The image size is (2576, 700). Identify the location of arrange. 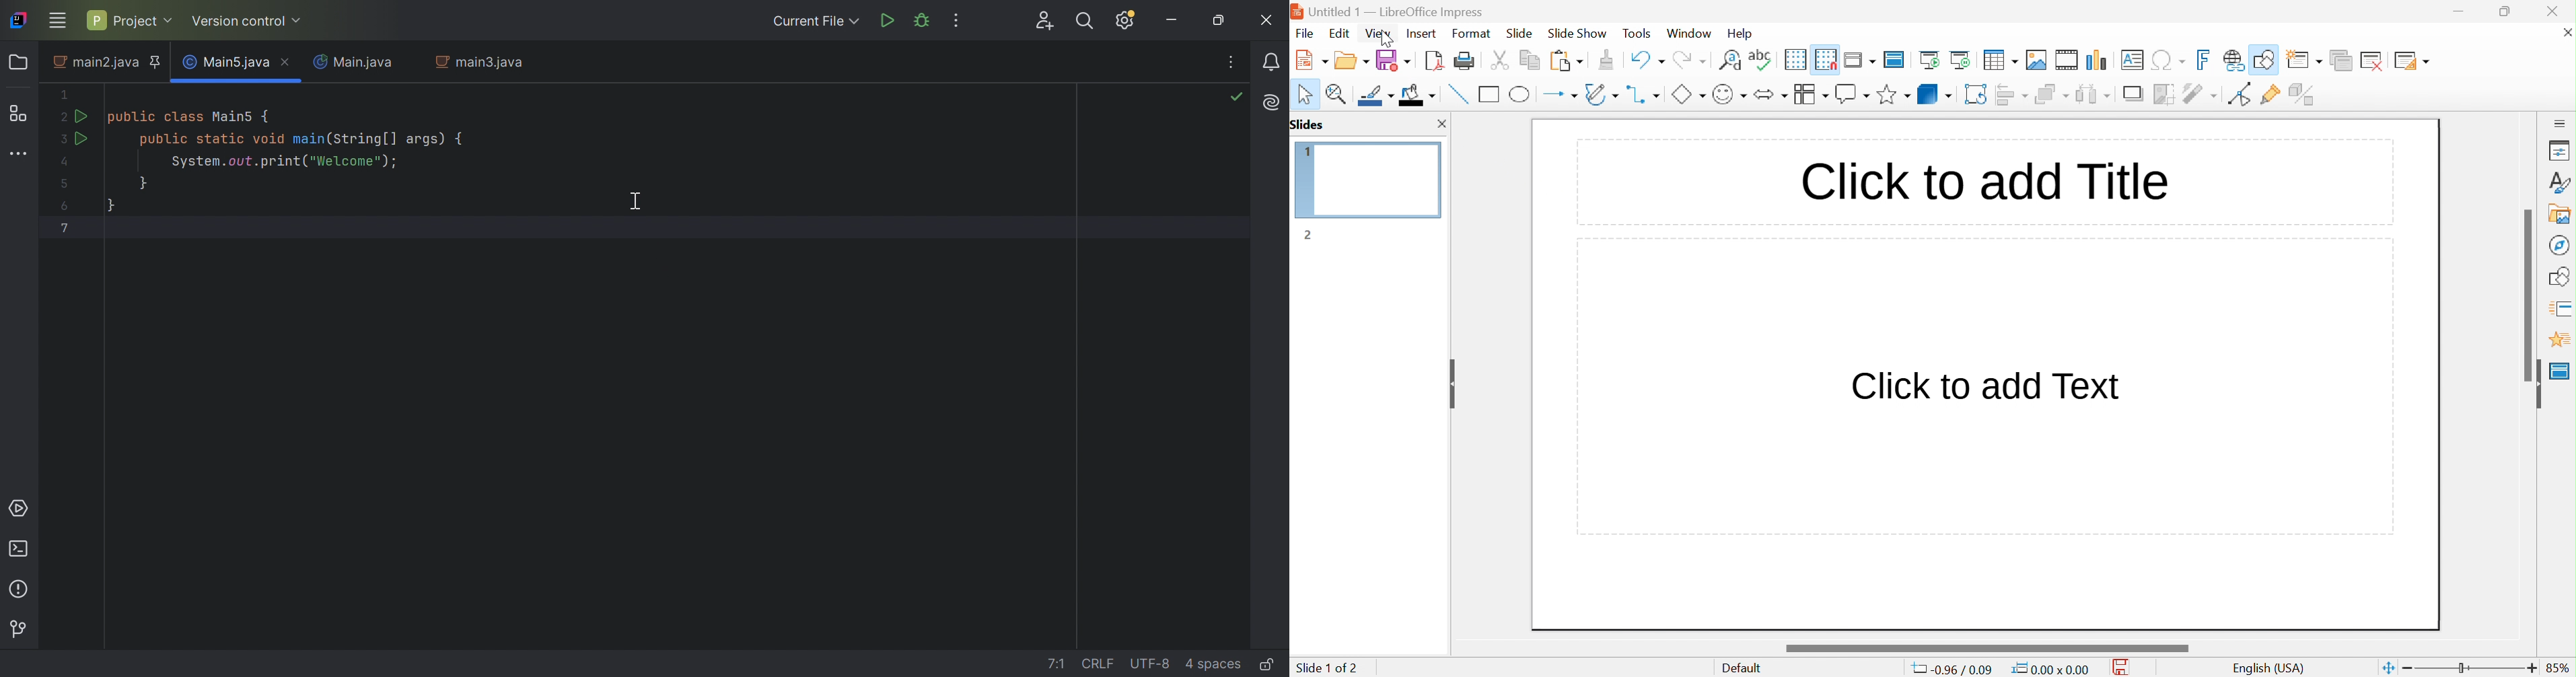
(2052, 94).